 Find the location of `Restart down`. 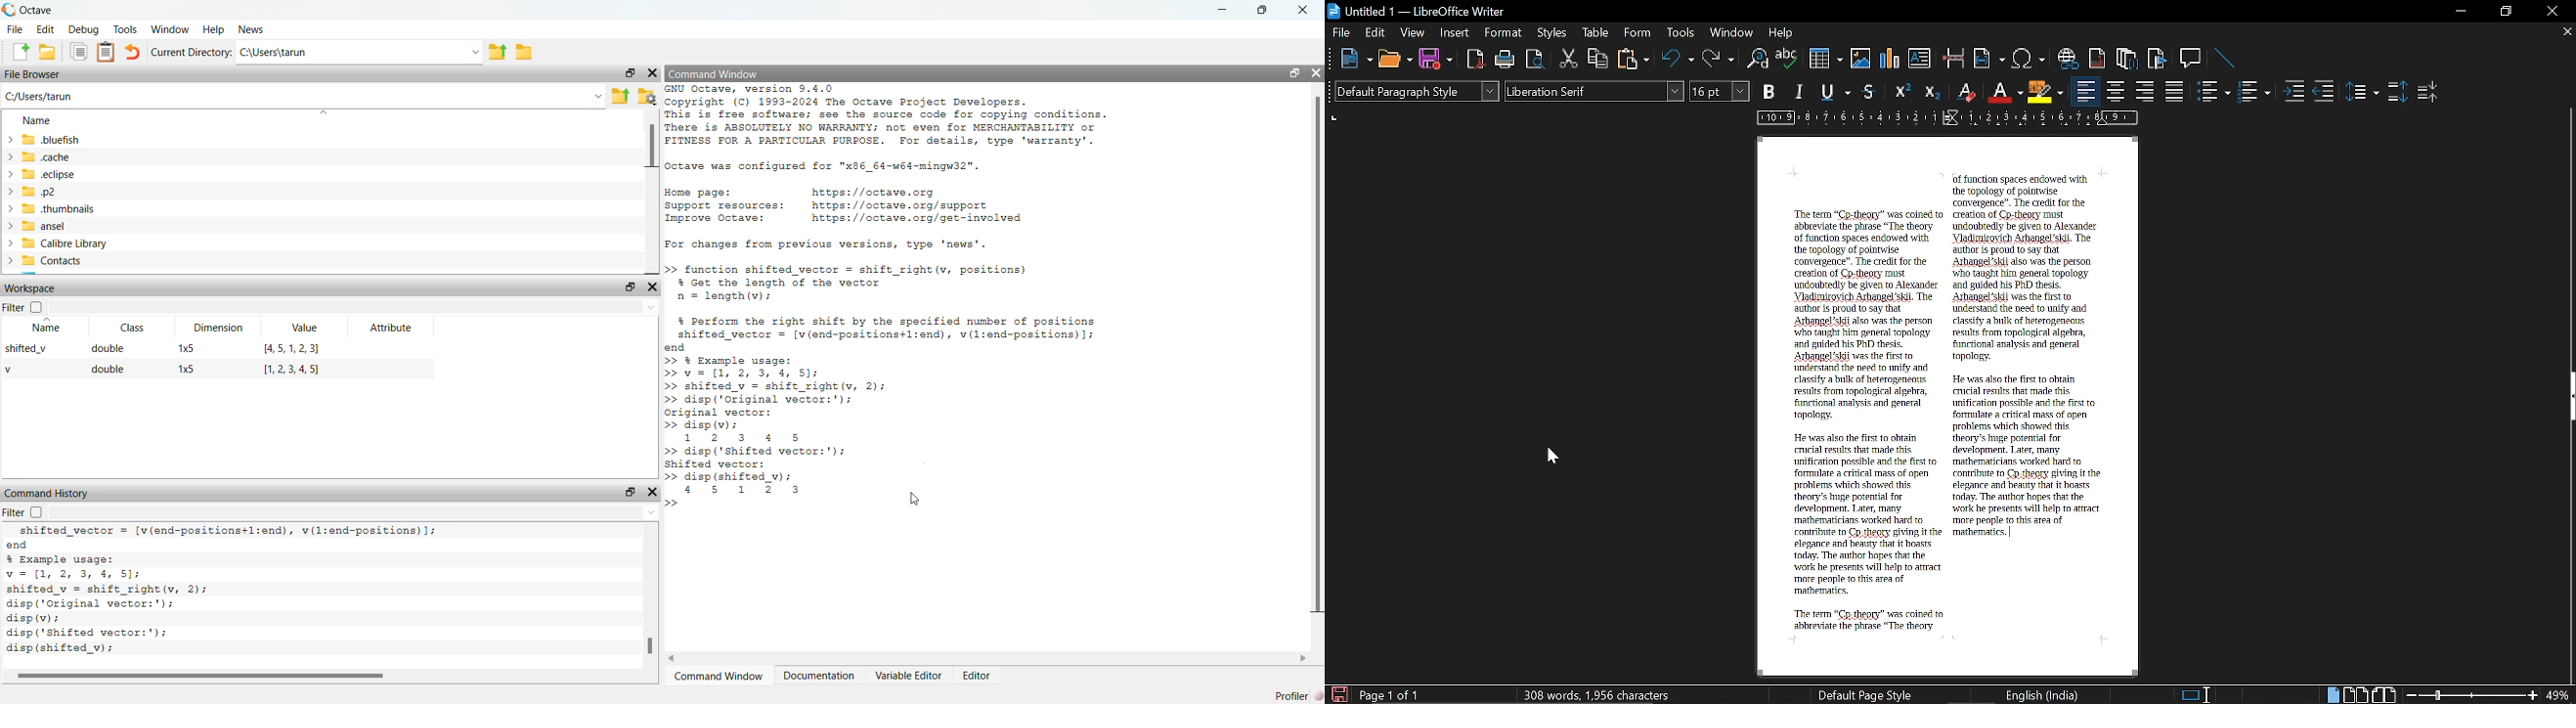

Restart down is located at coordinates (2504, 14).